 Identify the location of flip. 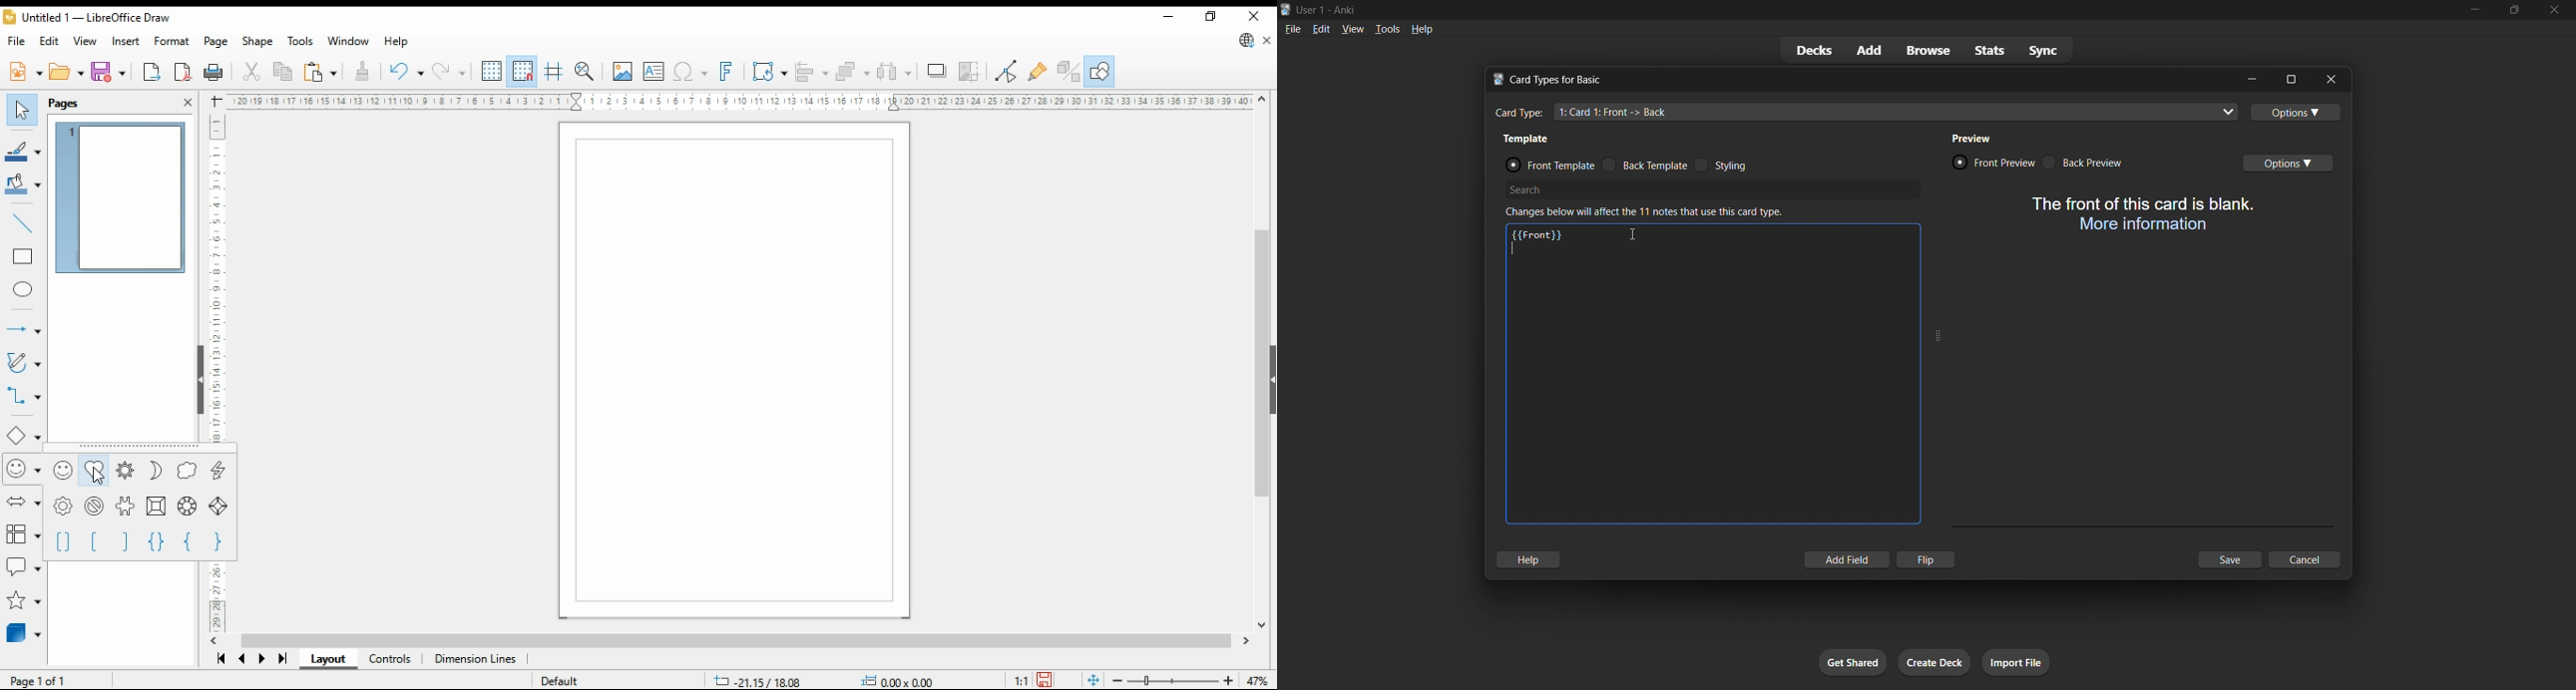
(1930, 558).